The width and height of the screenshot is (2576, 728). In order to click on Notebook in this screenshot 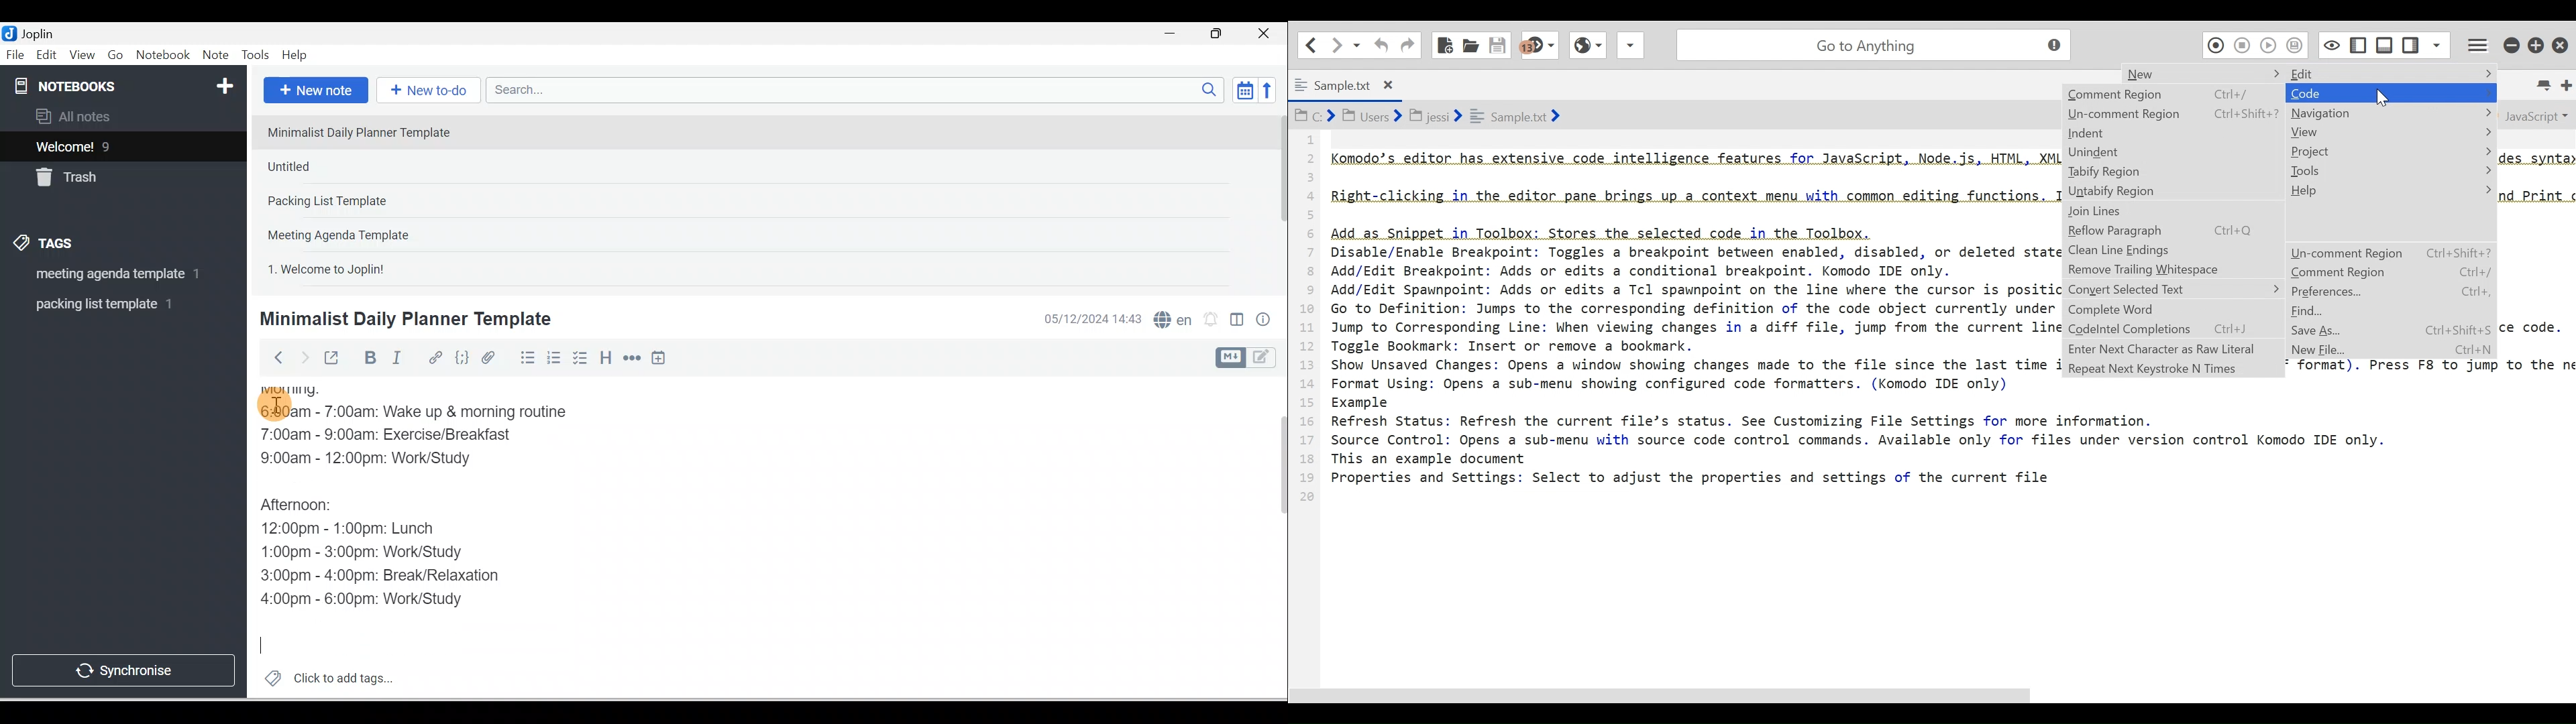, I will do `click(162, 56)`.